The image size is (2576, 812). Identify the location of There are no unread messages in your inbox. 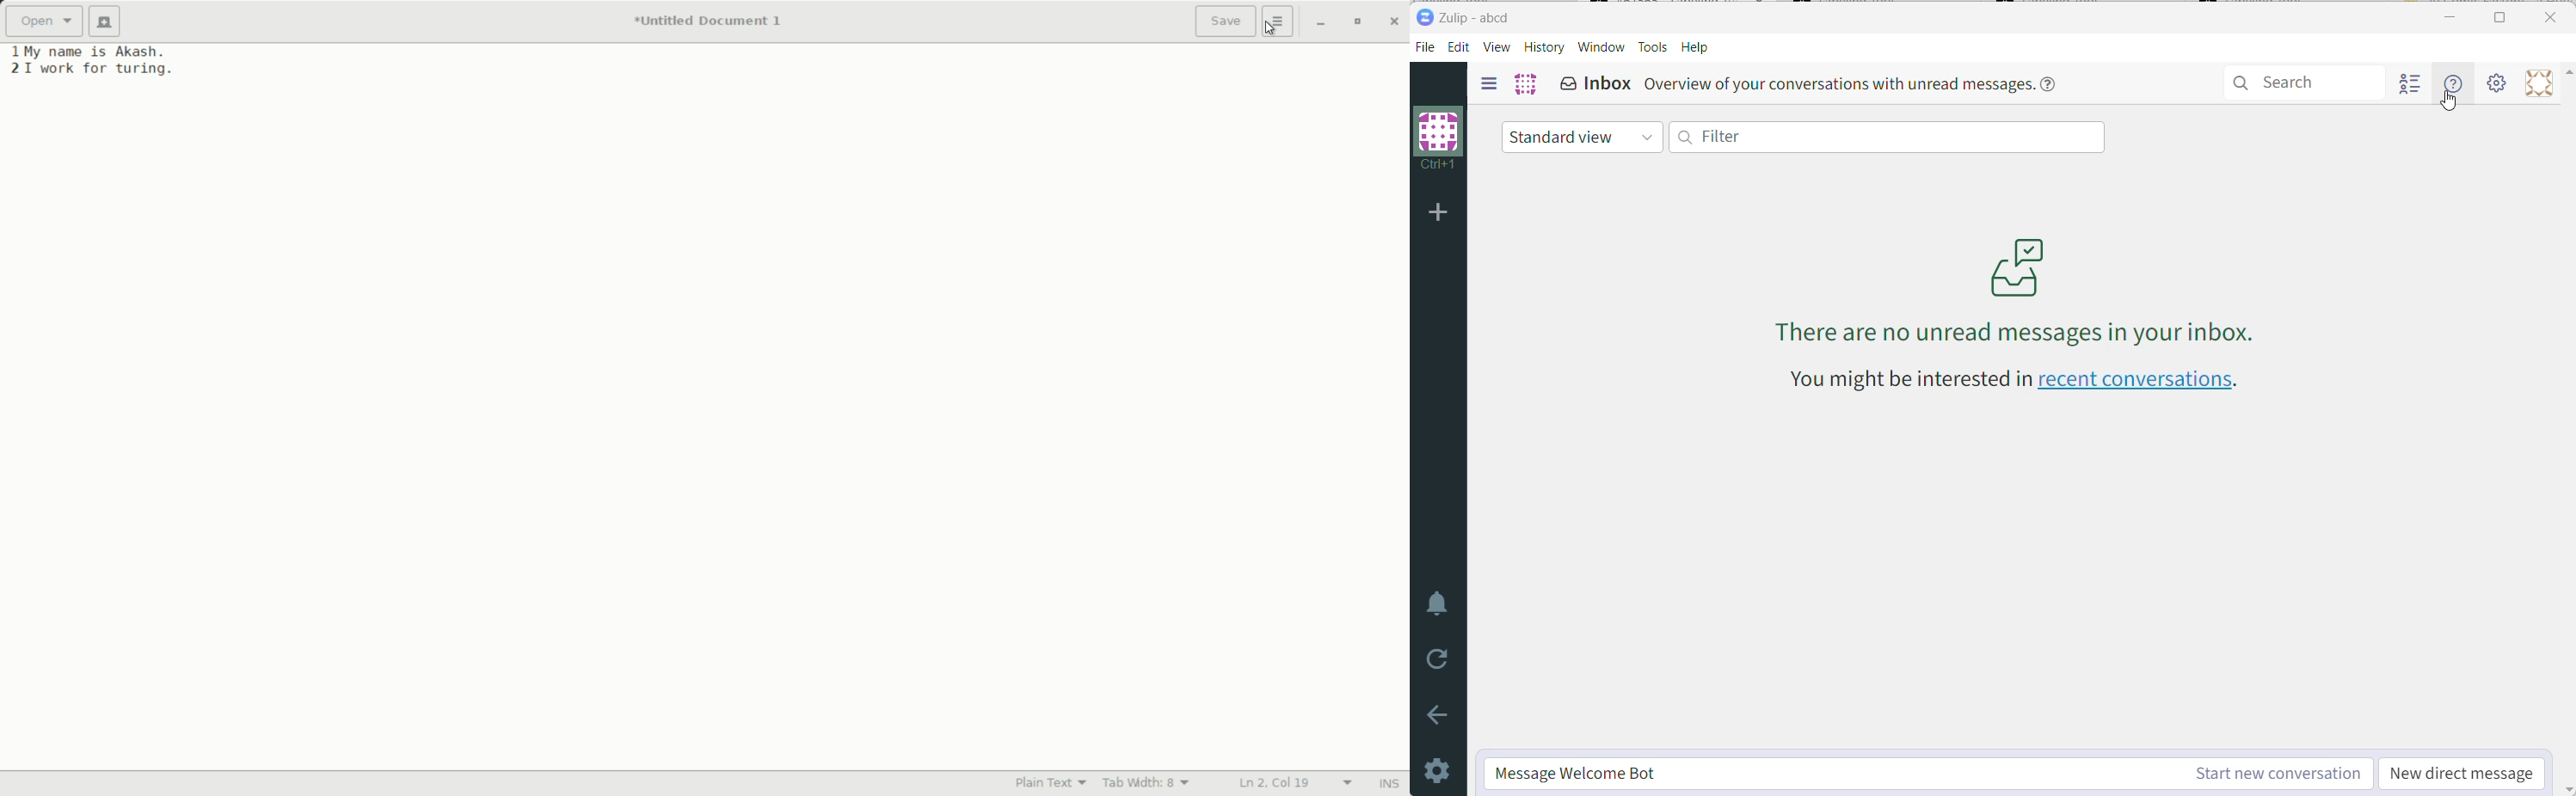
(2017, 279).